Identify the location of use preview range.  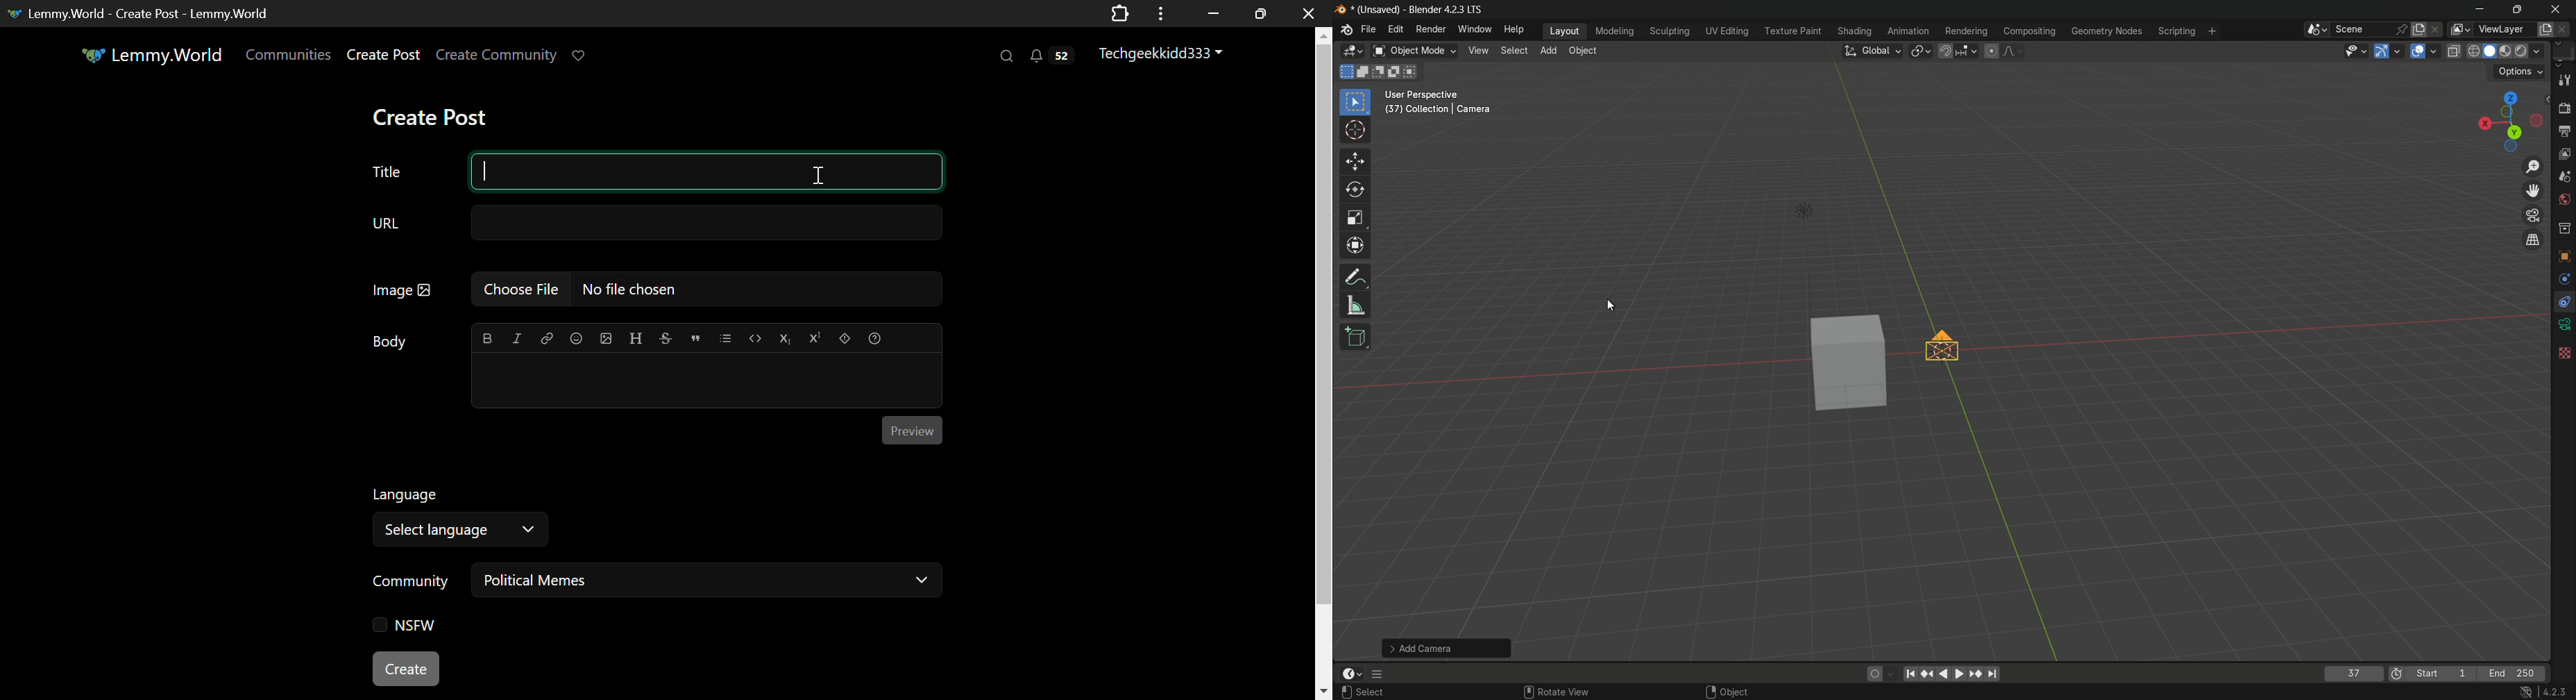
(2395, 673).